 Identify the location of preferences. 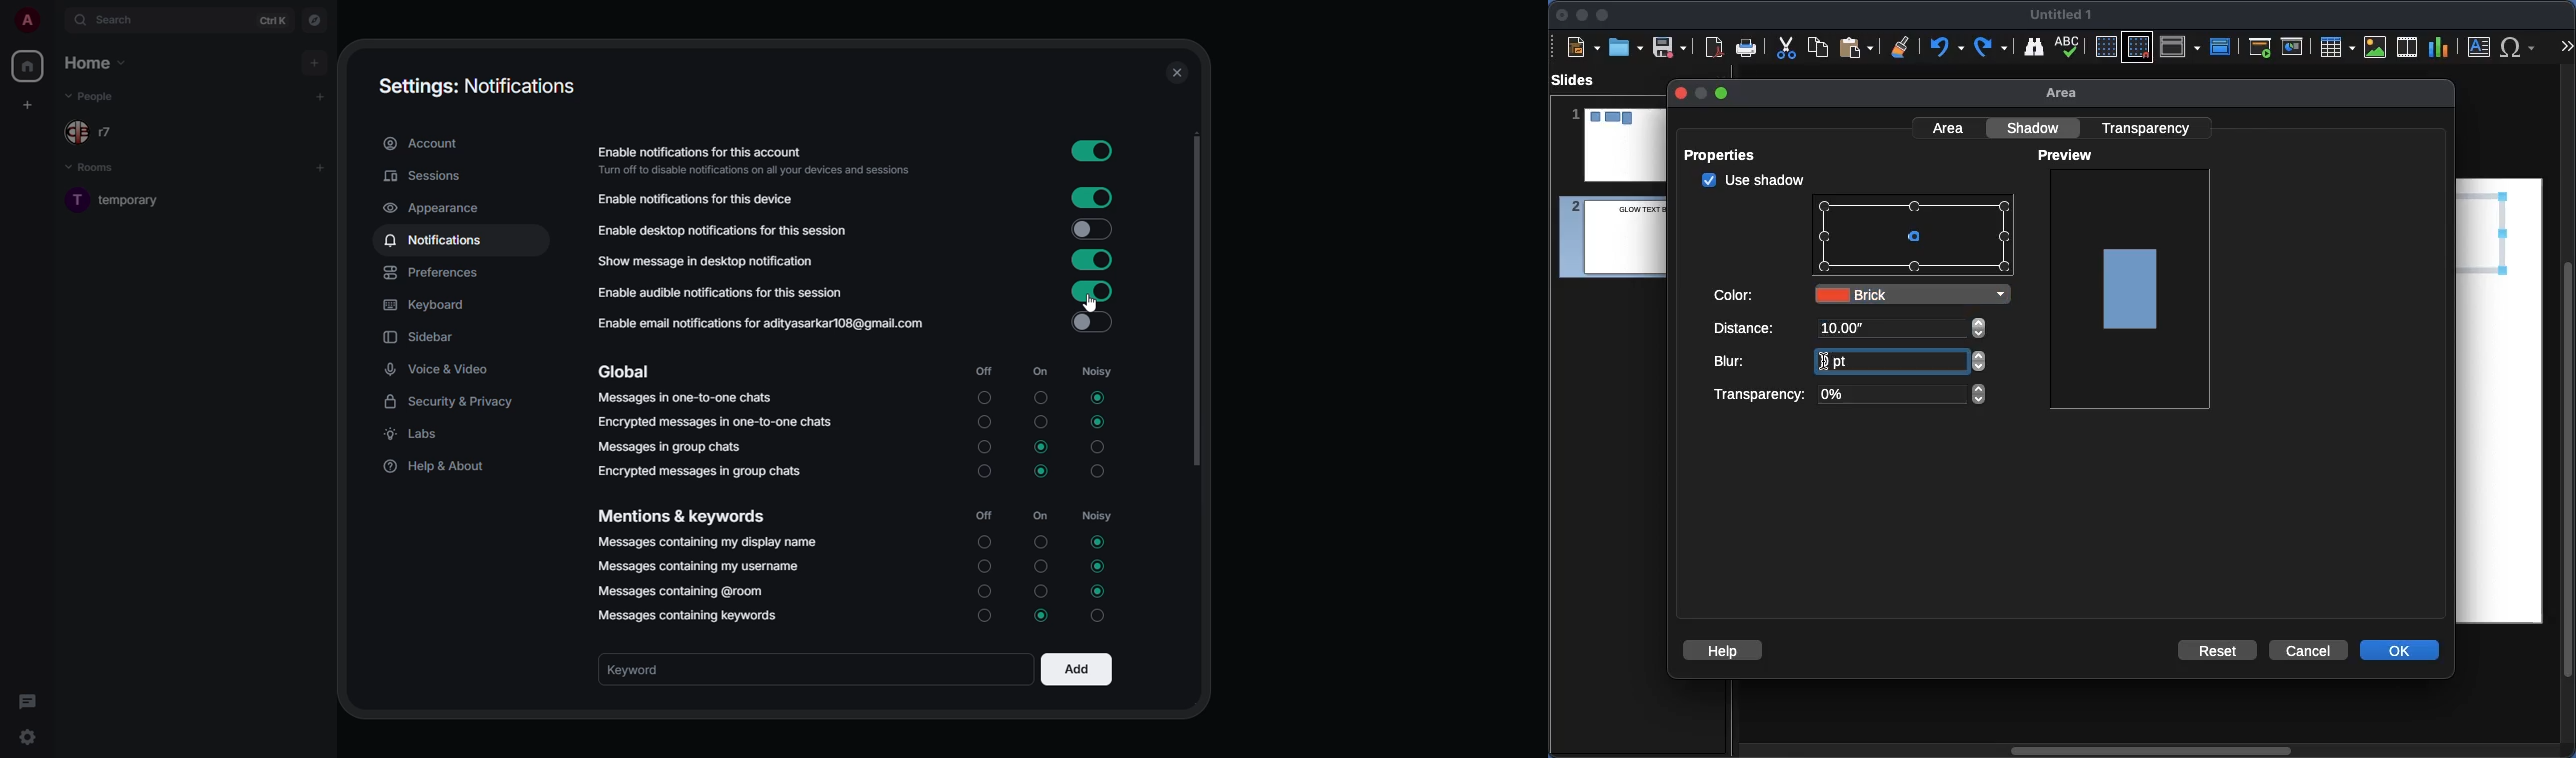
(434, 274).